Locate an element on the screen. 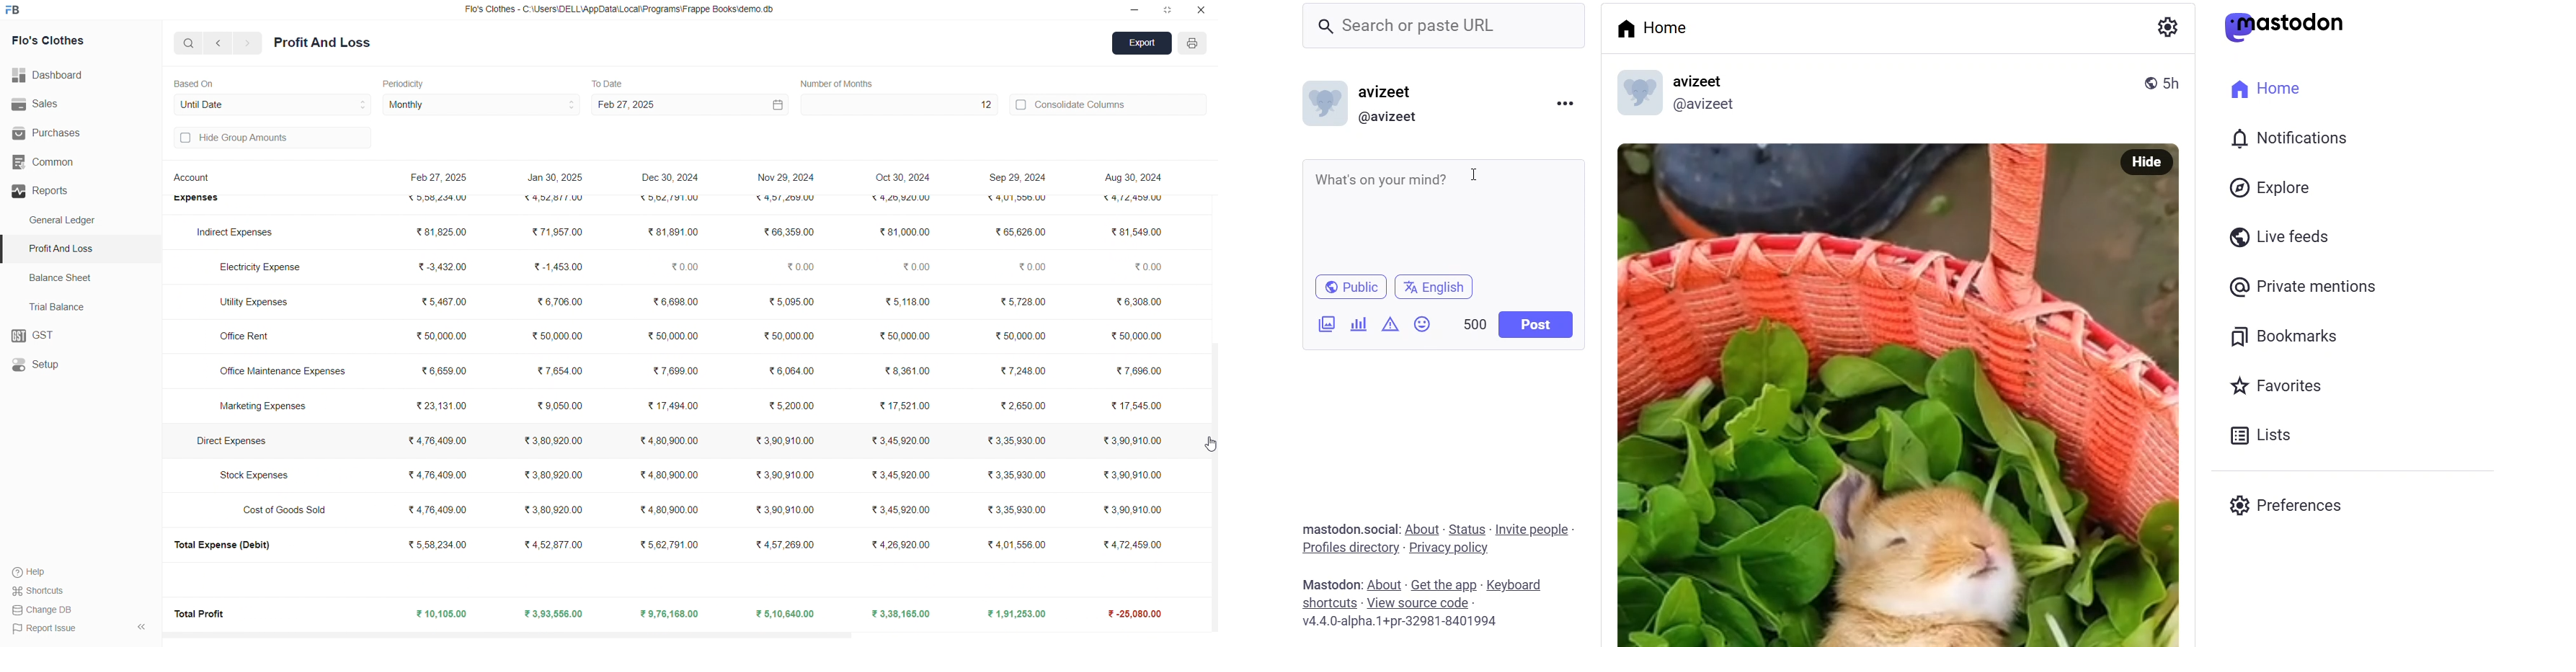 This screenshot has width=2576, height=672. ₹4,76,409.00 is located at coordinates (438, 474).